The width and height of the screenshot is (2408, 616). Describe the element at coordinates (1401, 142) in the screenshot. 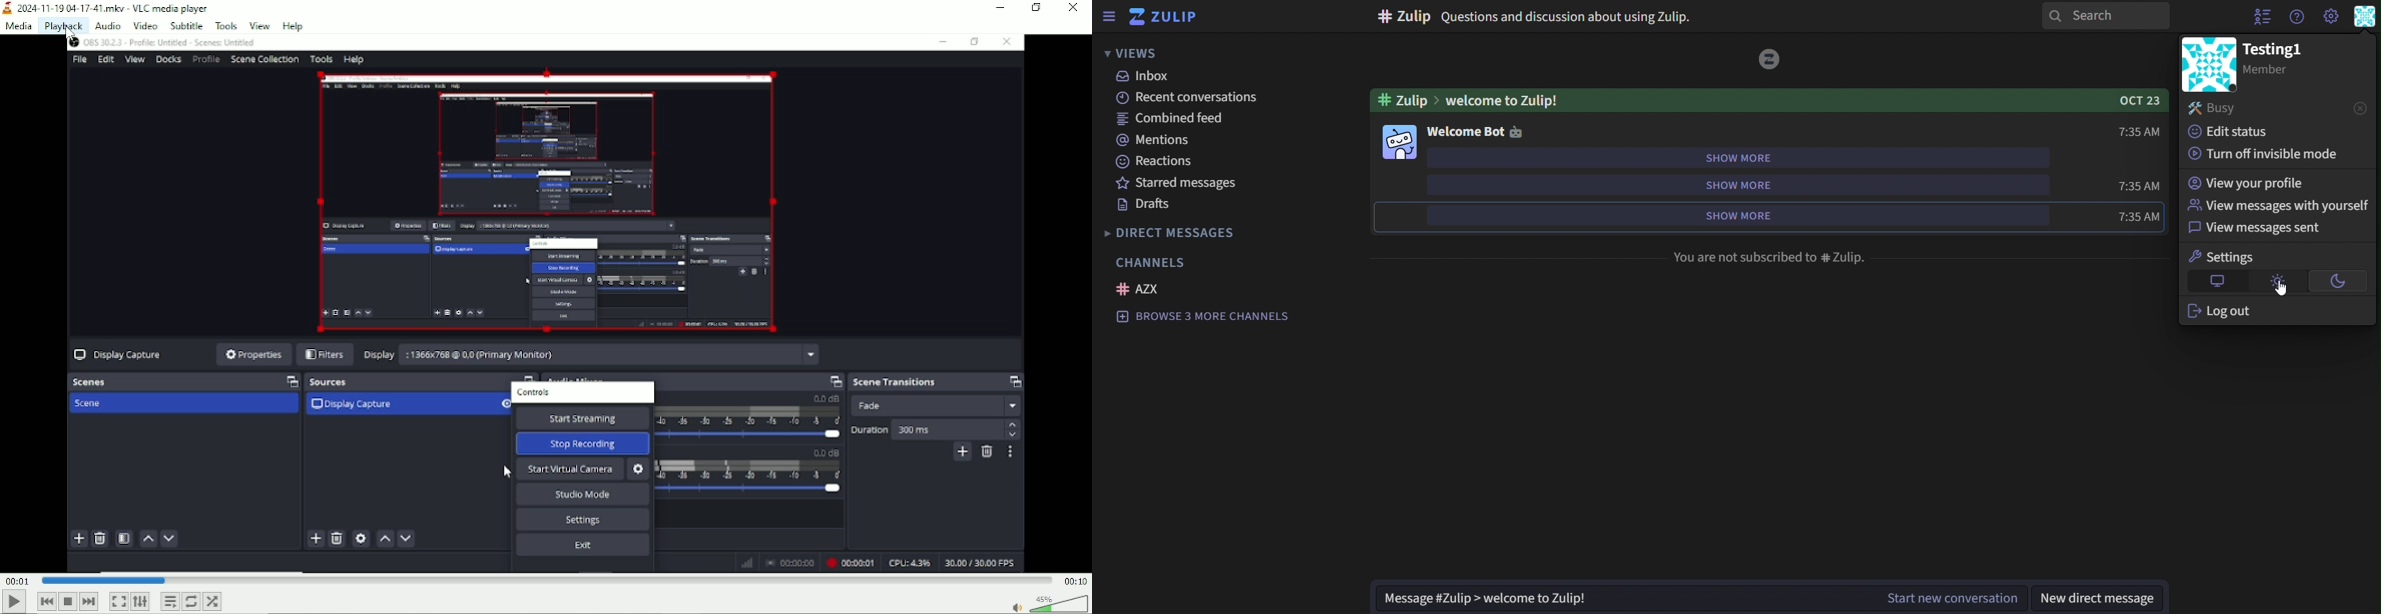

I see `image` at that location.